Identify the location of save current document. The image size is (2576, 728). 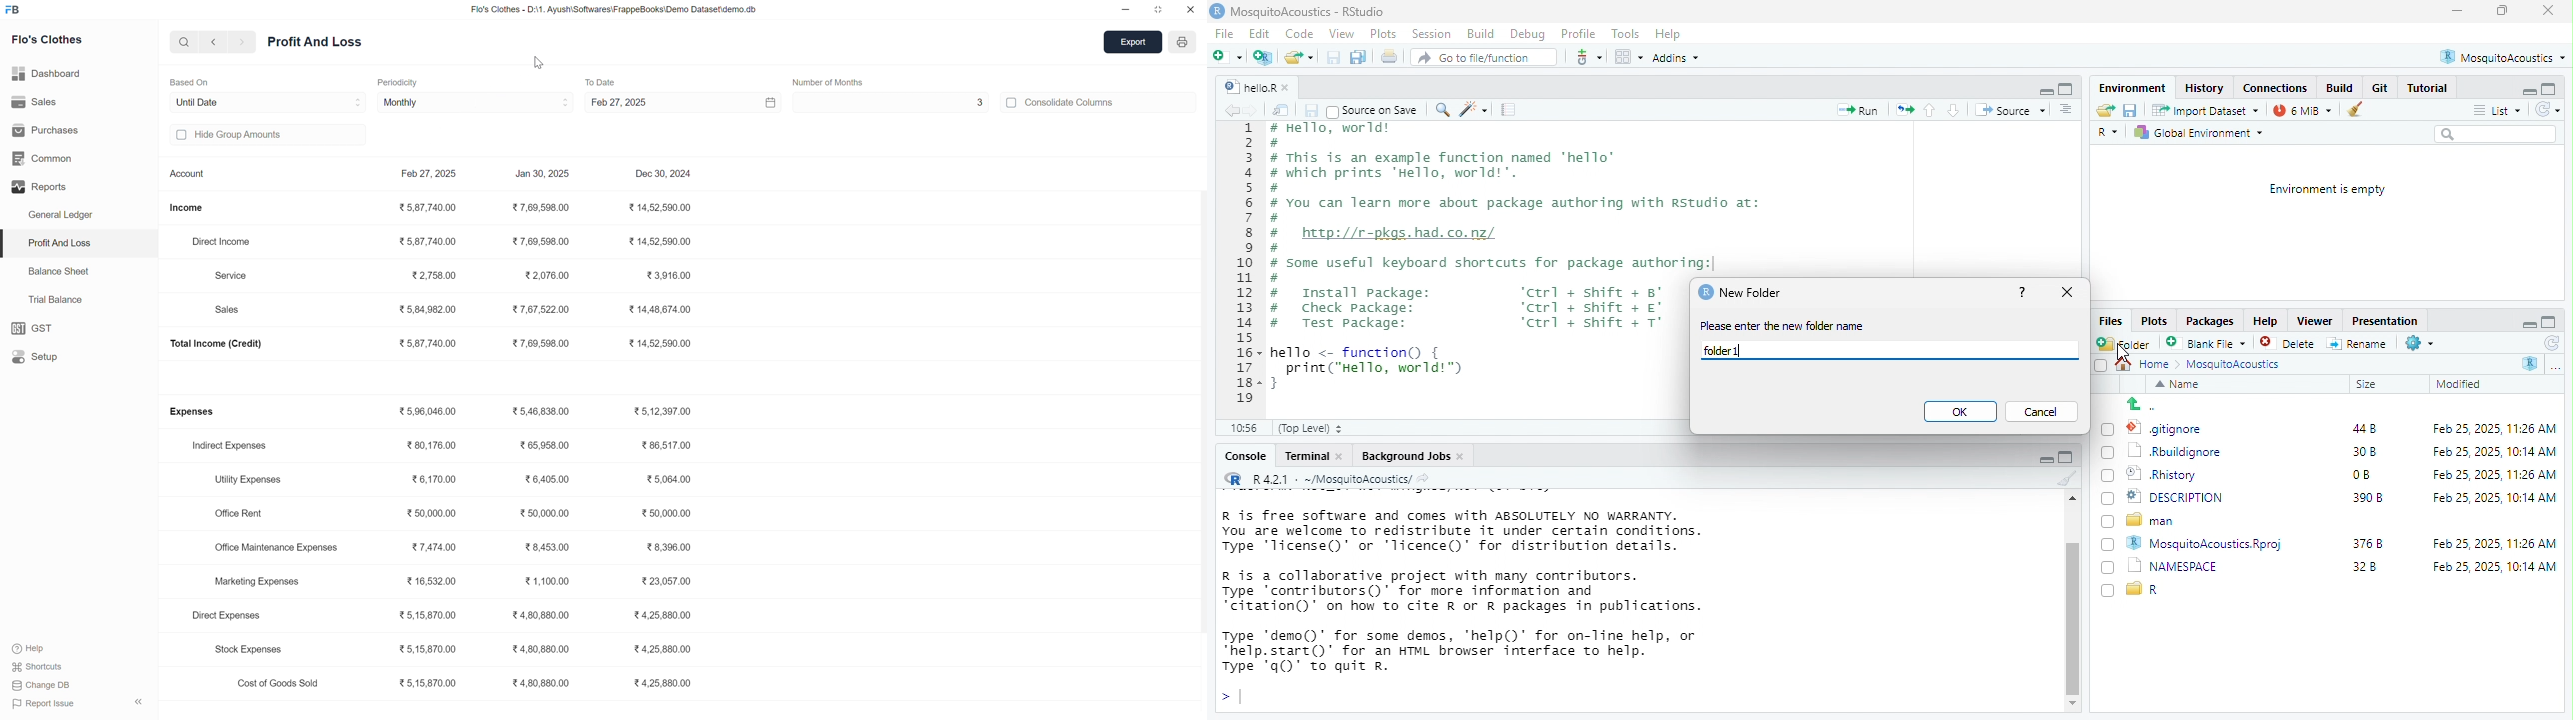
(2135, 112).